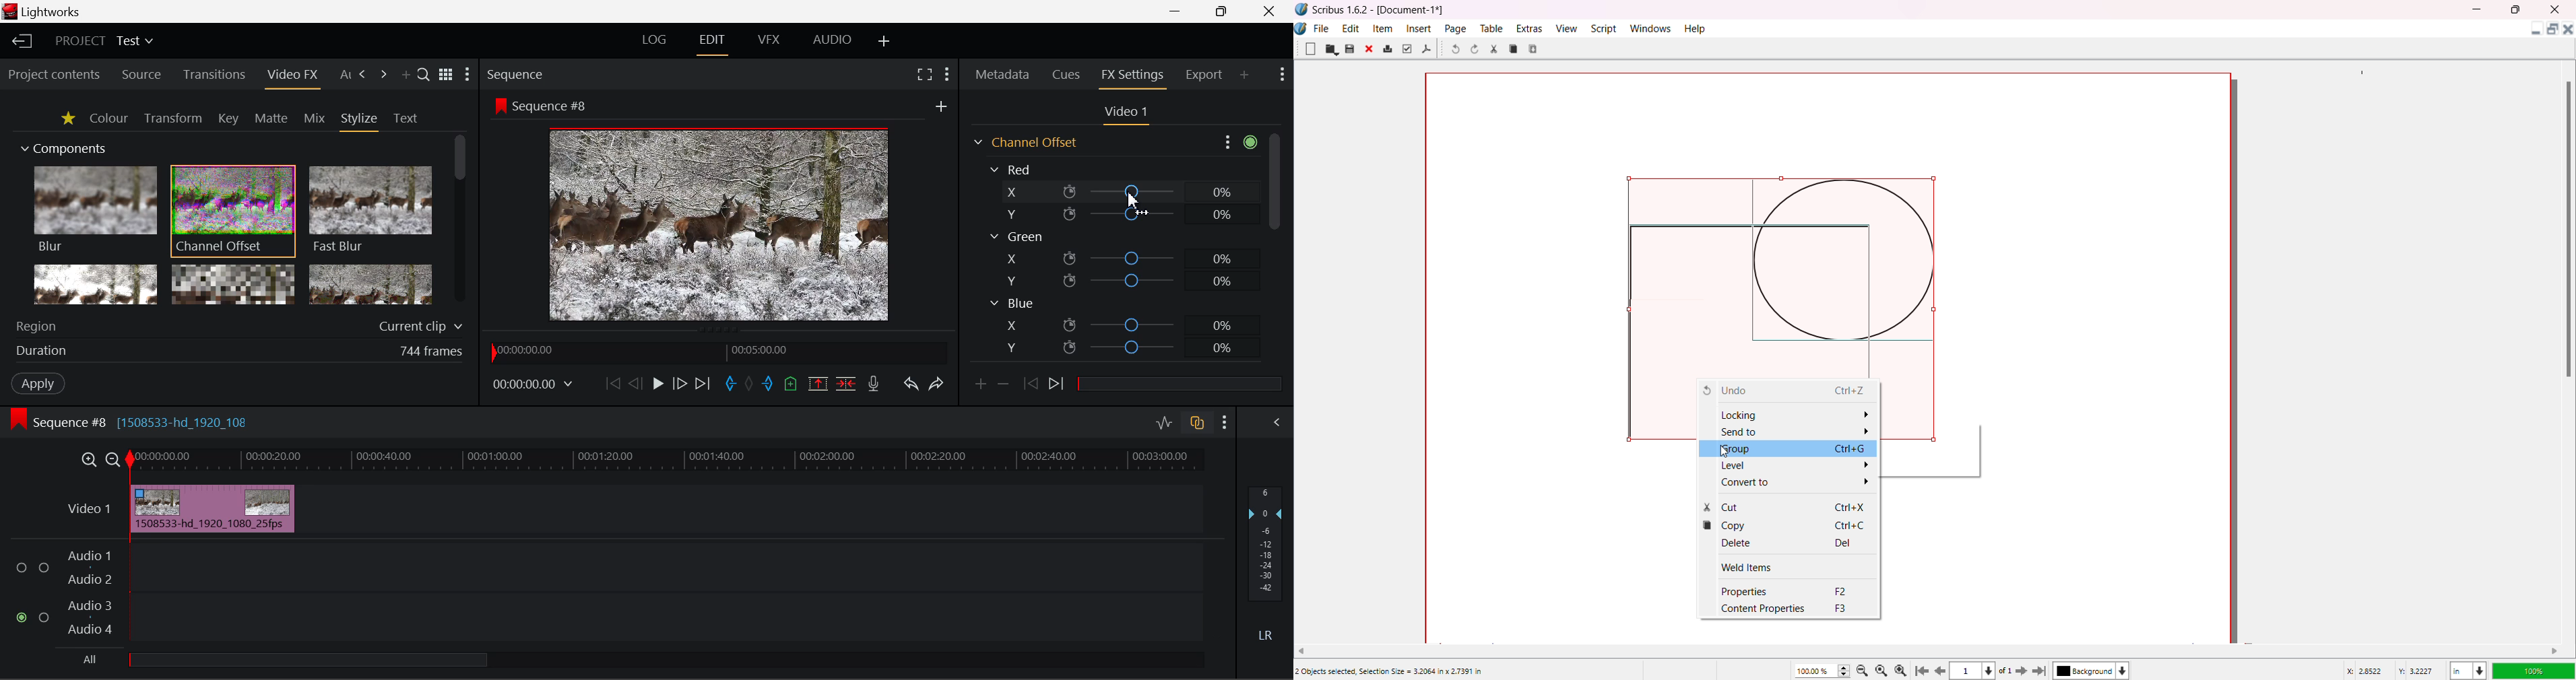 This screenshot has width=2576, height=700. Describe the element at coordinates (1123, 346) in the screenshot. I see `Blue Y` at that location.